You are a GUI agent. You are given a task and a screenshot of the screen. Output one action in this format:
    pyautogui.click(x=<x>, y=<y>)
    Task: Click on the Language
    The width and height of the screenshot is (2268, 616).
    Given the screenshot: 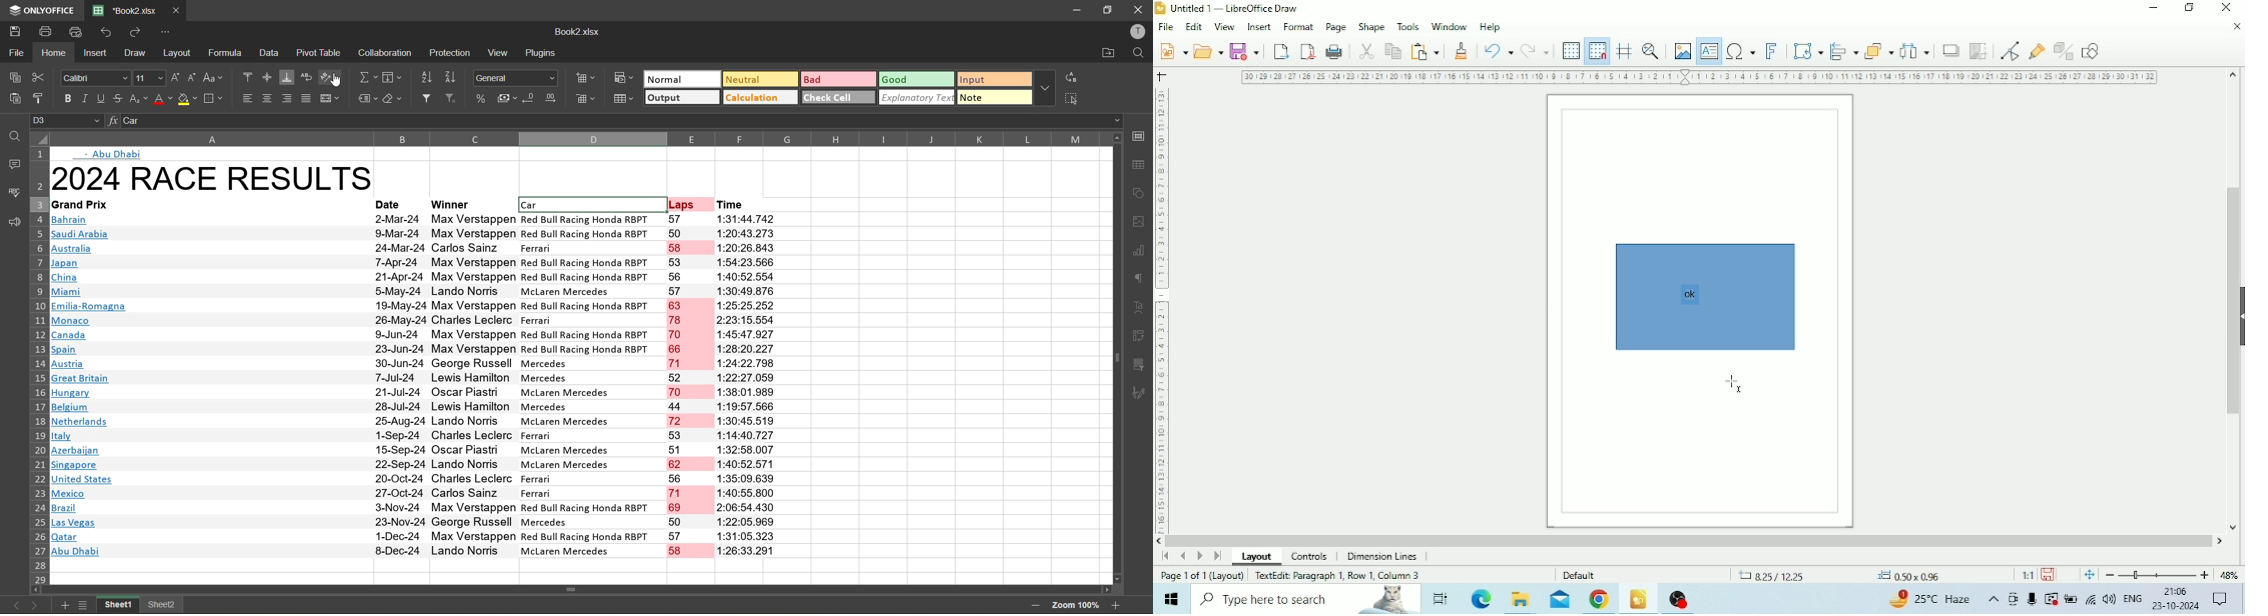 What is the action you would take?
    pyautogui.click(x=2133, y=597)
    